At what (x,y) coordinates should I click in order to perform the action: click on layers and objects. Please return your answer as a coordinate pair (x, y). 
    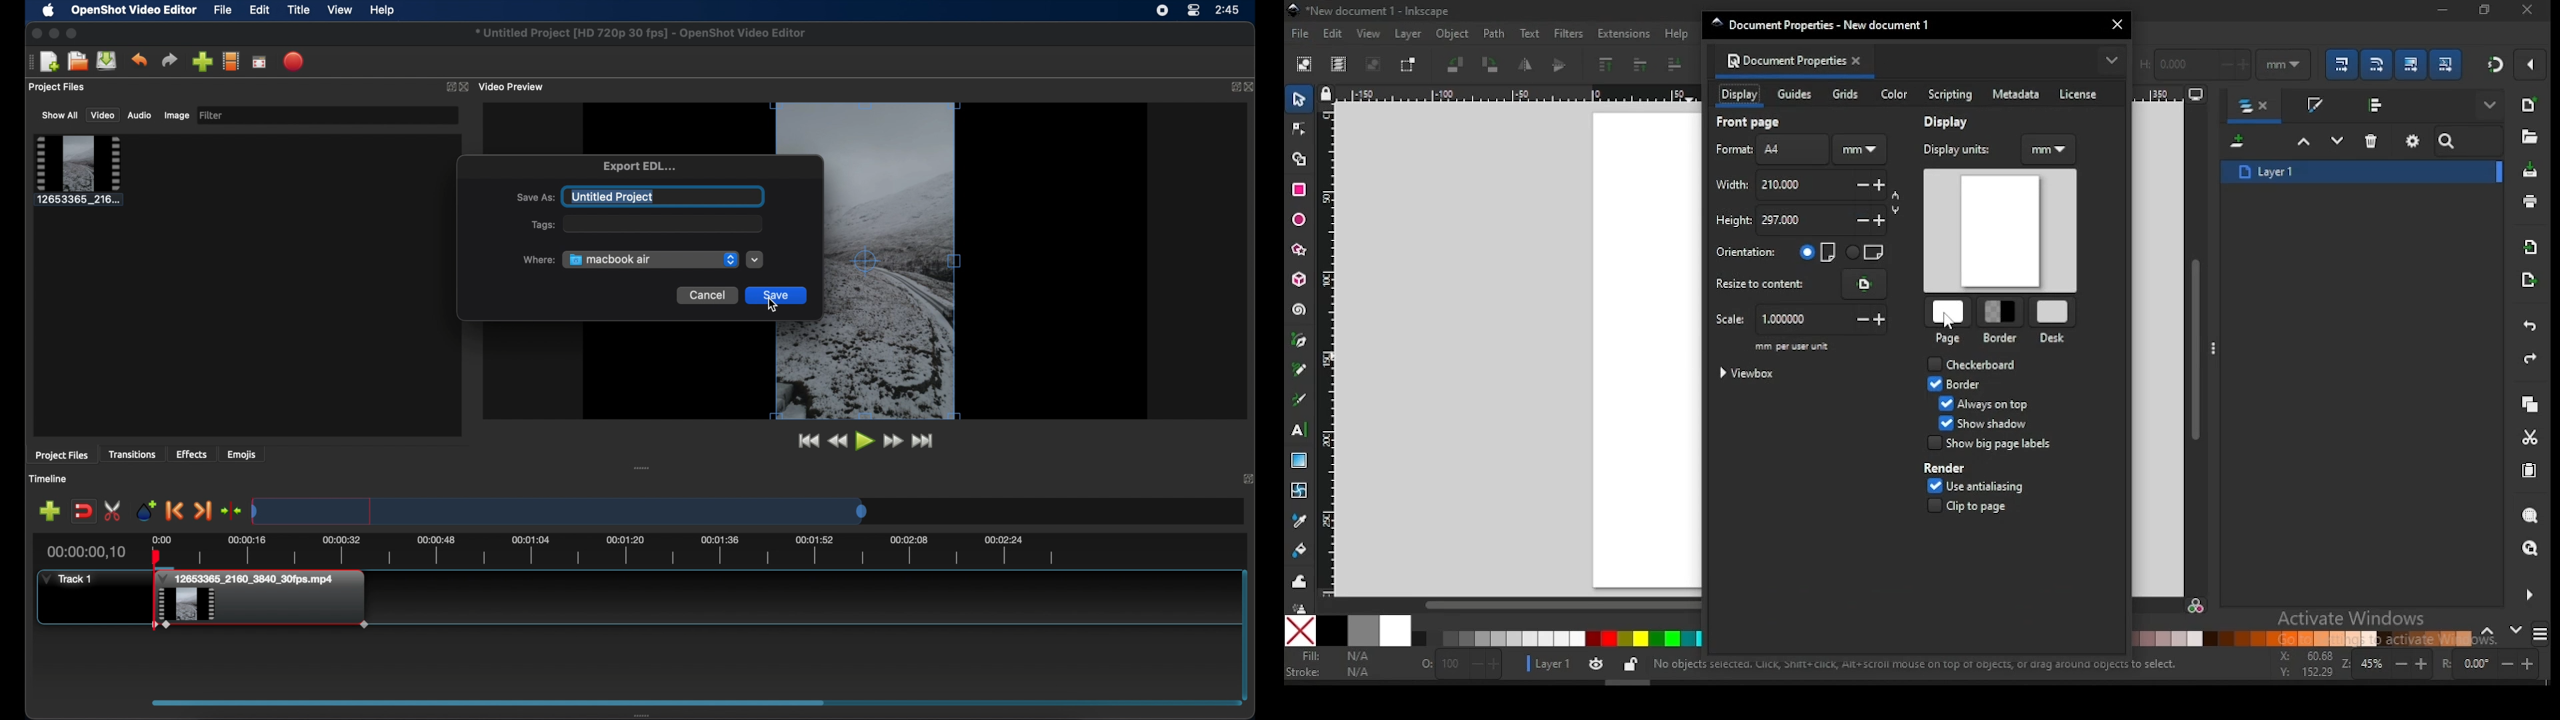
    Looking at the image, I should click on (2256, 107).